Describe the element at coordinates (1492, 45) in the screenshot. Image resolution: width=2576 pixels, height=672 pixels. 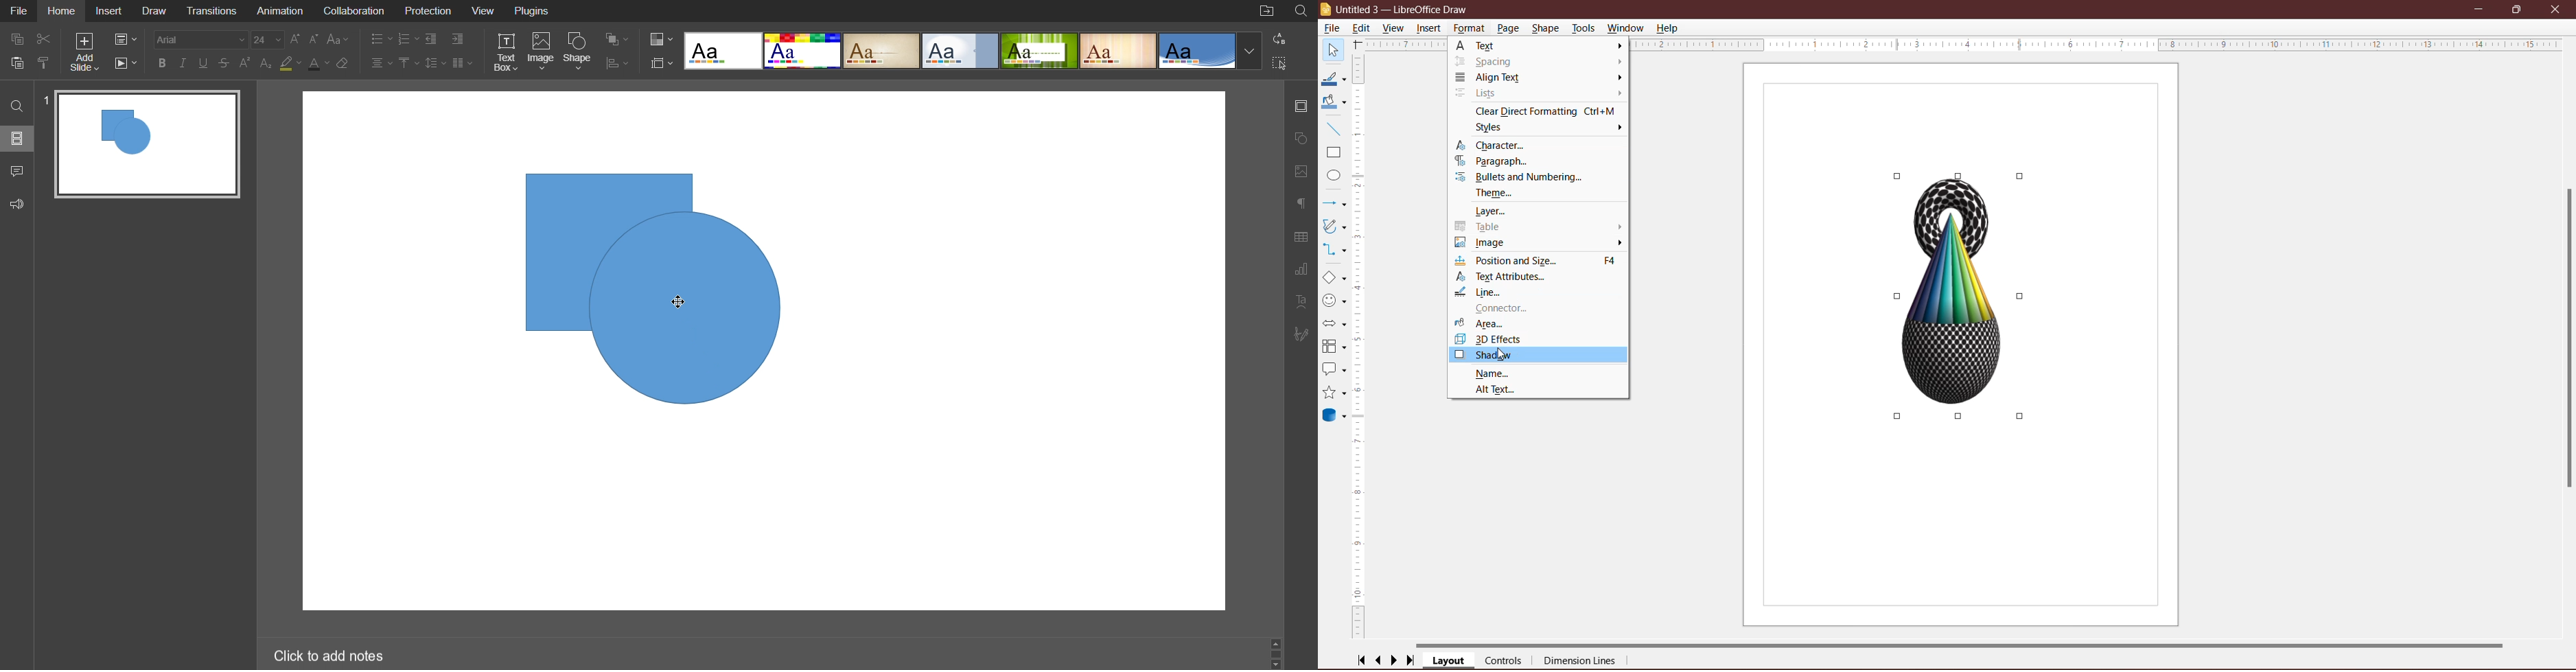
I see `Text` at that location.